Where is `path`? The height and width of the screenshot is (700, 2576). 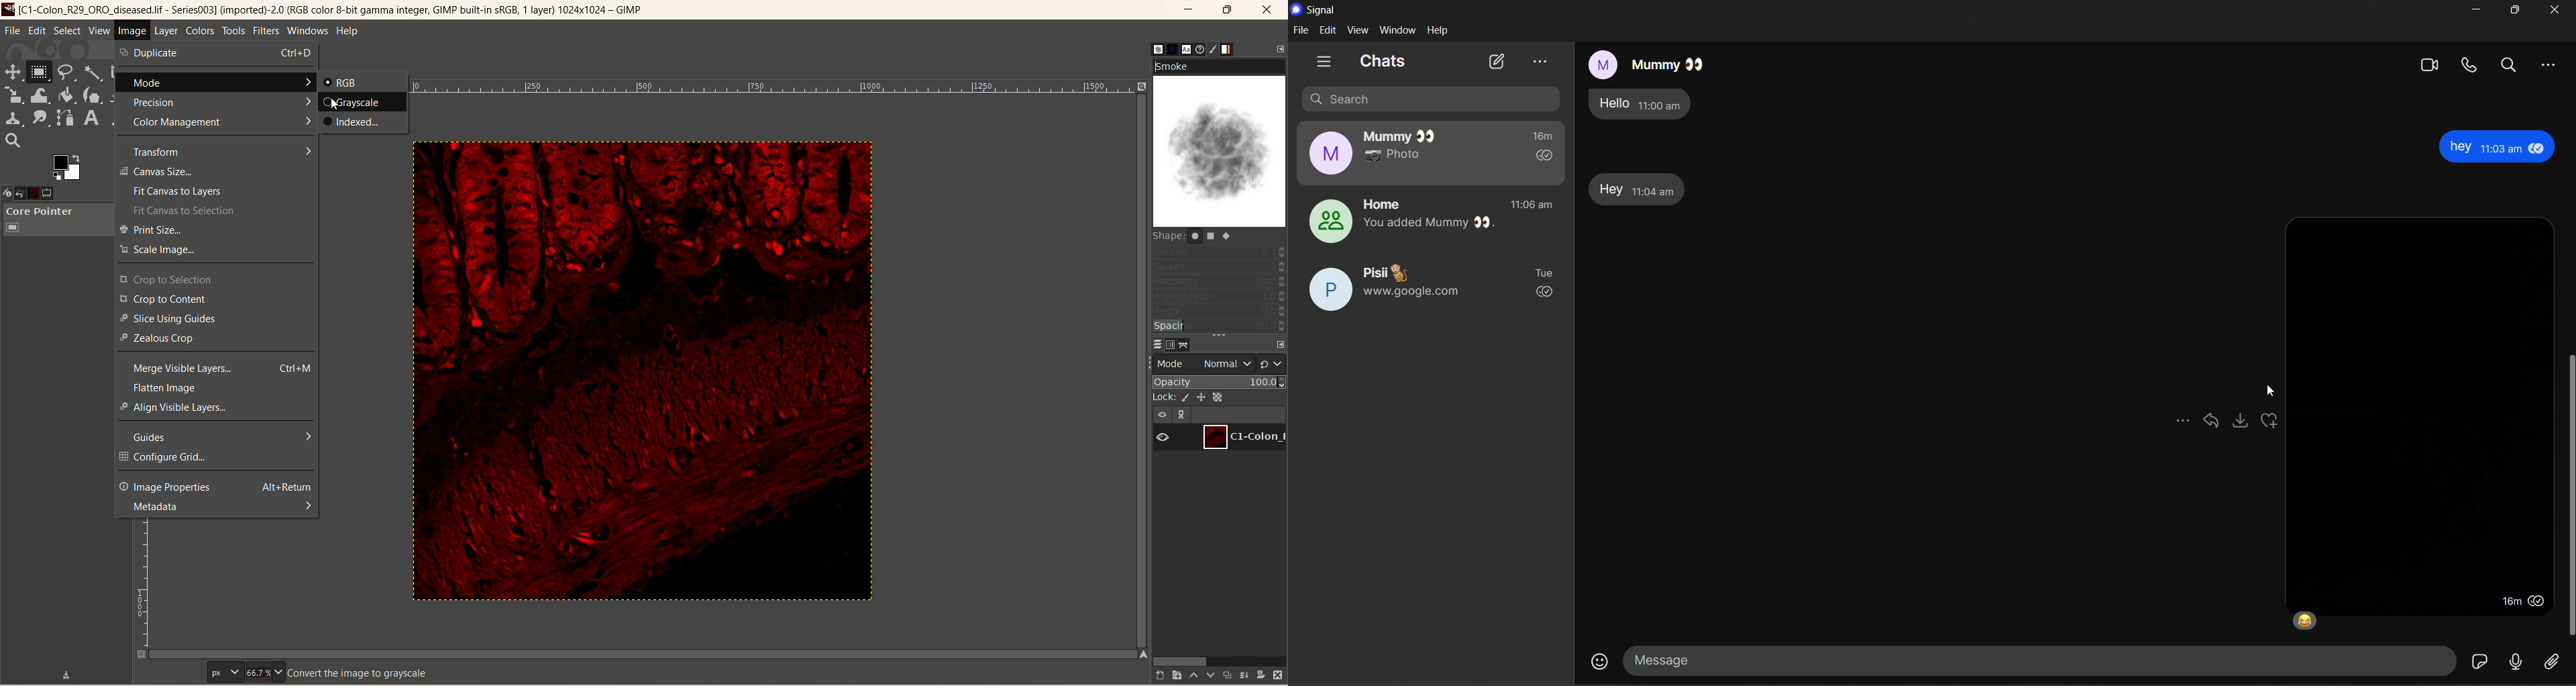
path is located at coordinates (1183, 344).